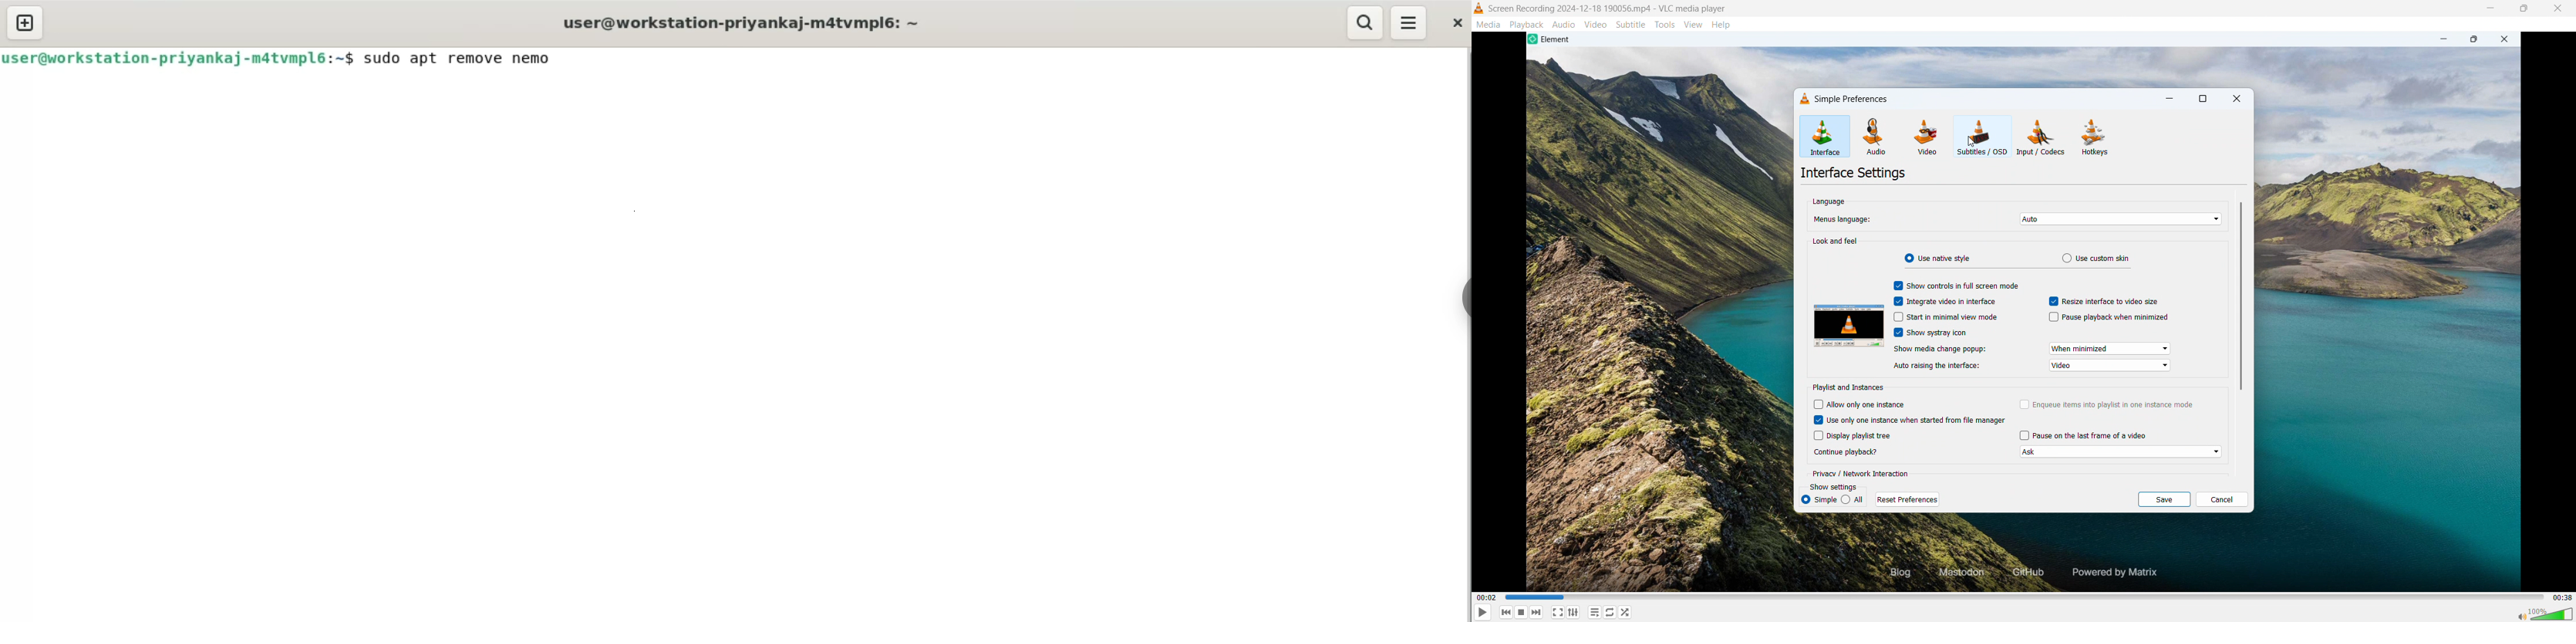 The width and height of the screenshot is (2576, 644). Describe the element at coordinates (177, 59) in the screenshot. I see `user@workstation-priyankaj-m4tvmpl6:-$` at that location.